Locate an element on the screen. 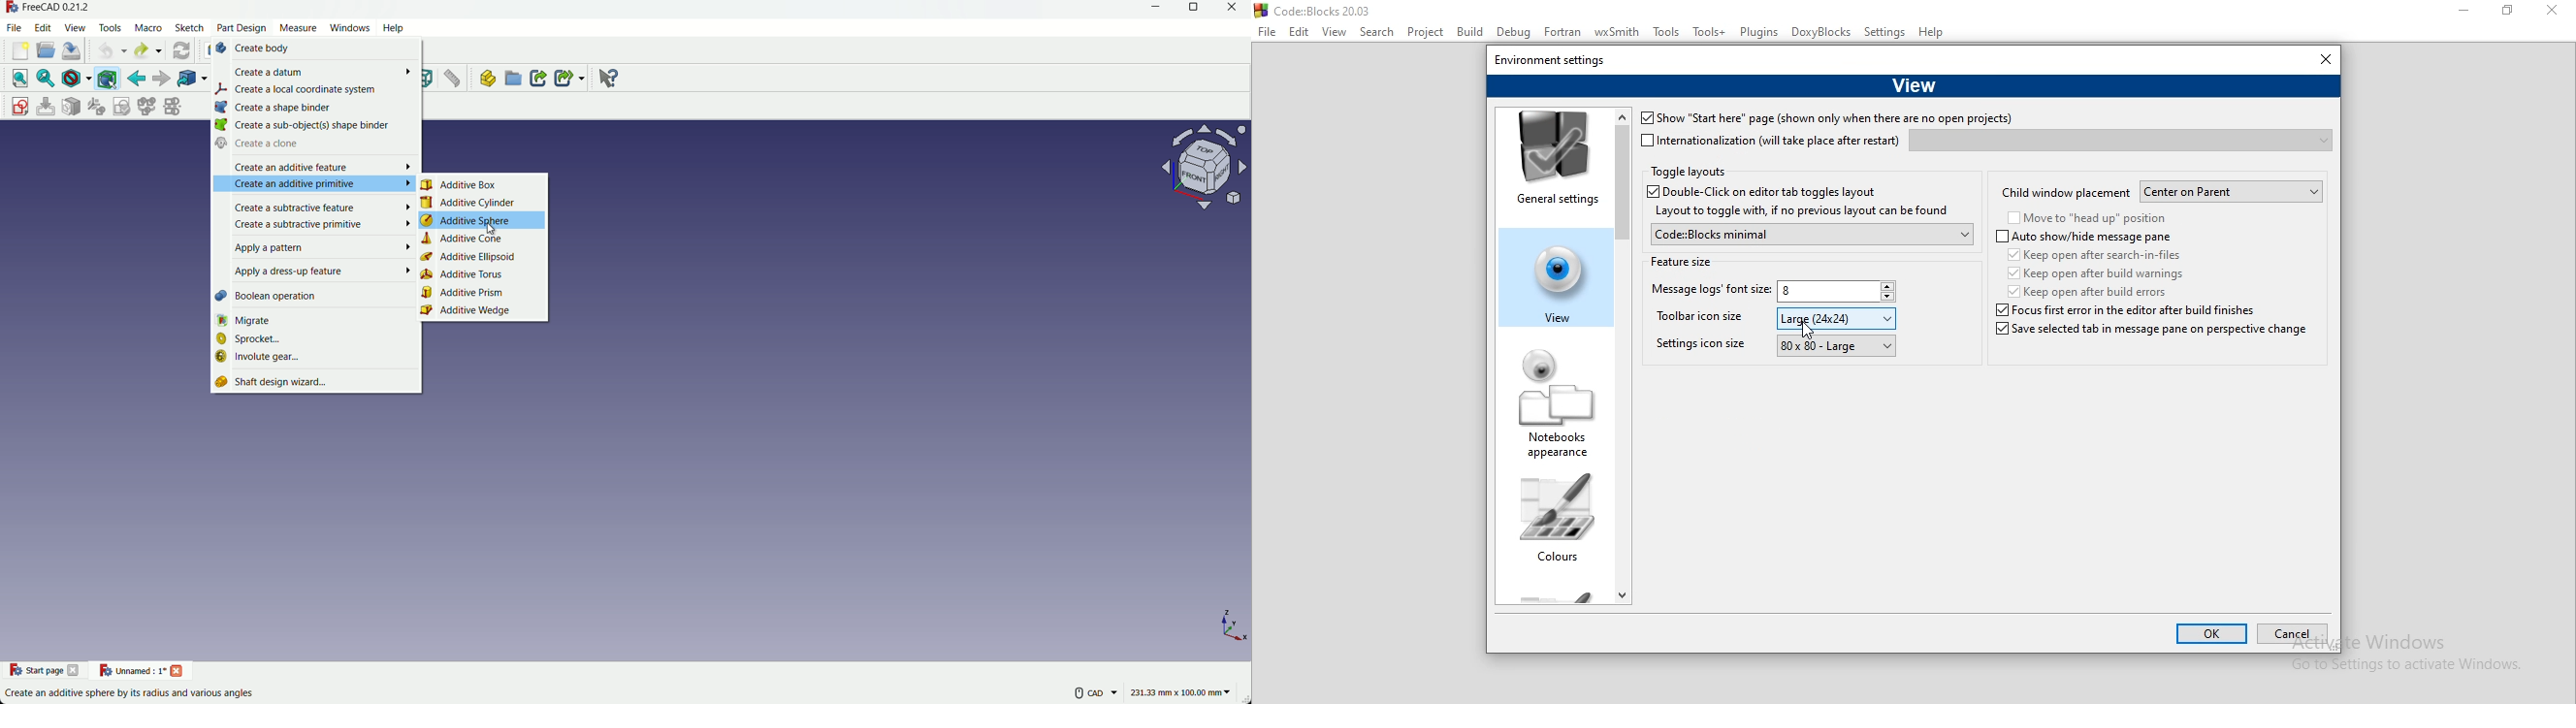 This screenshot has width=2576, height=728. Large (24x24) is located at coordinates (1838, 318).